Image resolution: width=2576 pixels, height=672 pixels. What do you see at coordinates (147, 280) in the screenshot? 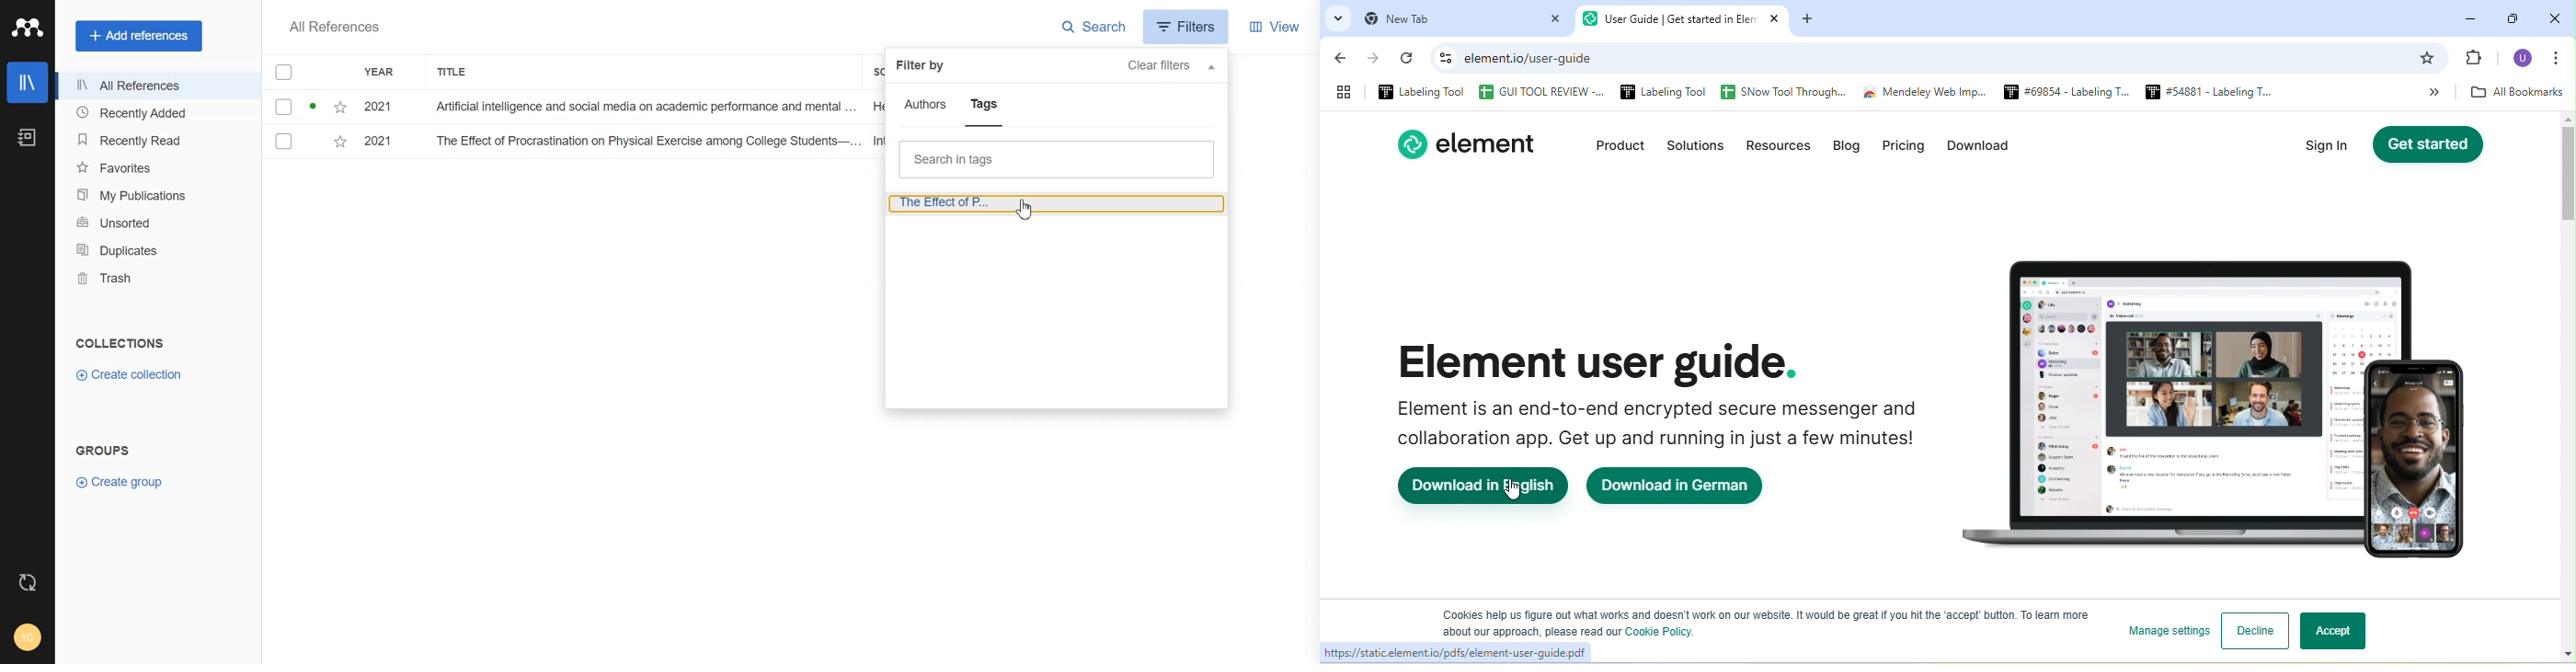
I see `Trash` at bounding box center [147, 280].